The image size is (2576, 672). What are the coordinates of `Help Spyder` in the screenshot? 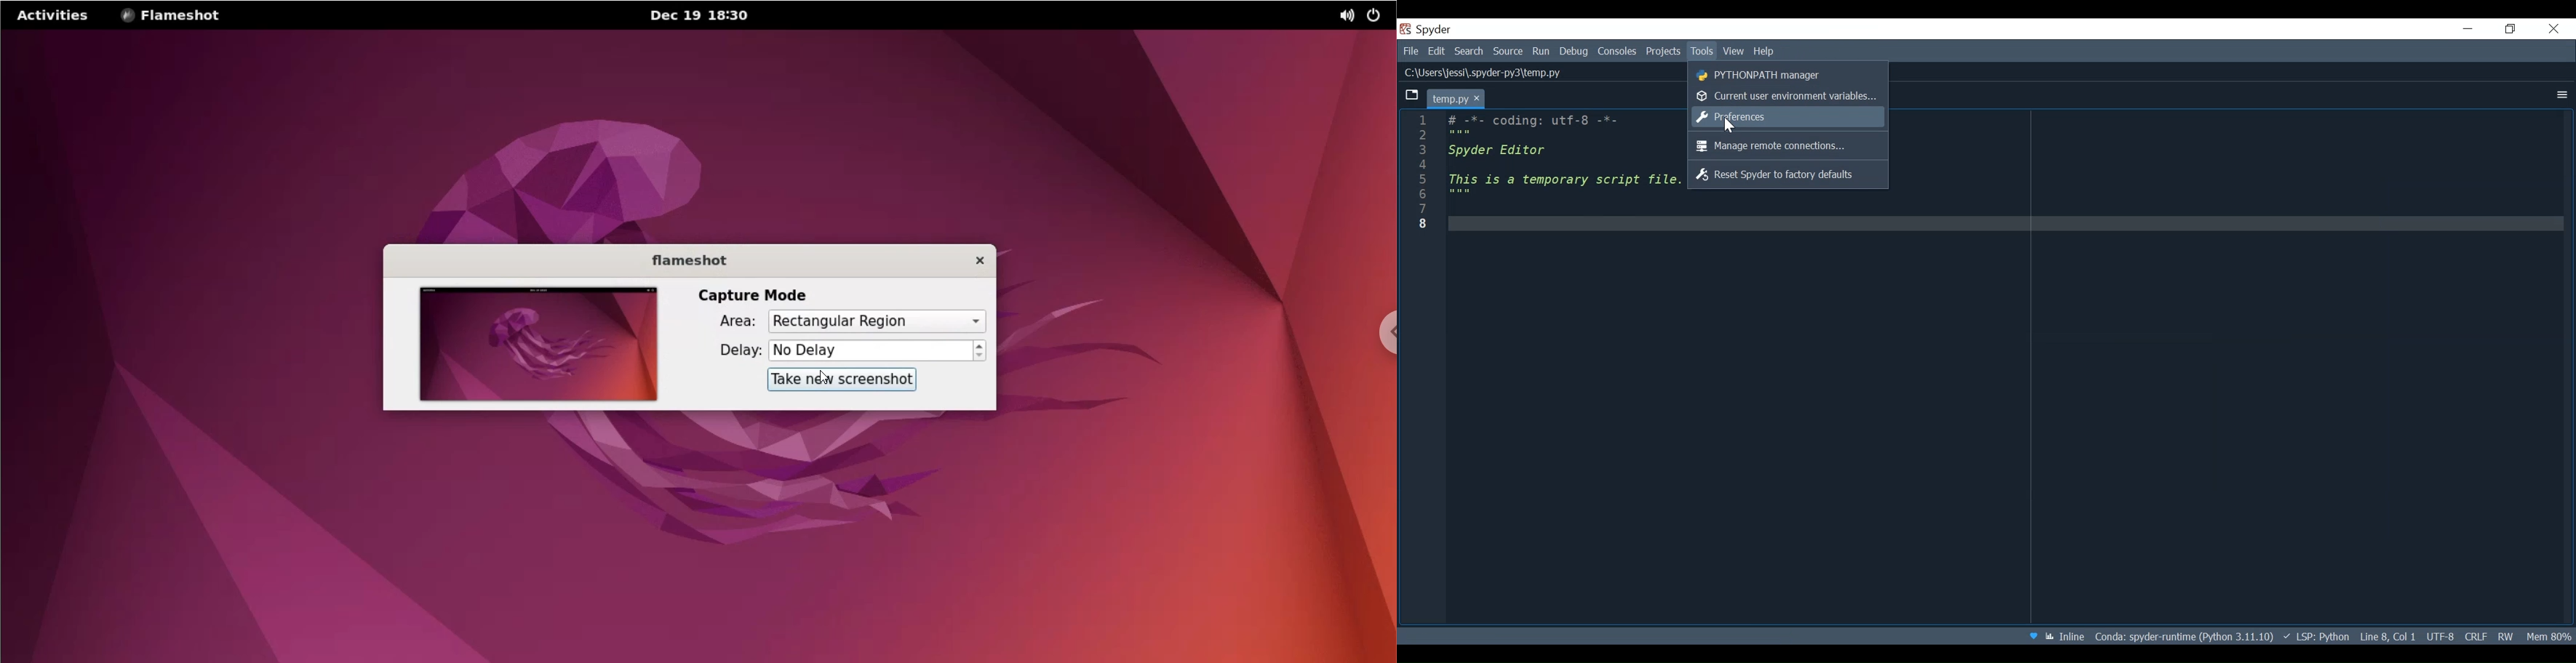 It's located at (2037, 638).